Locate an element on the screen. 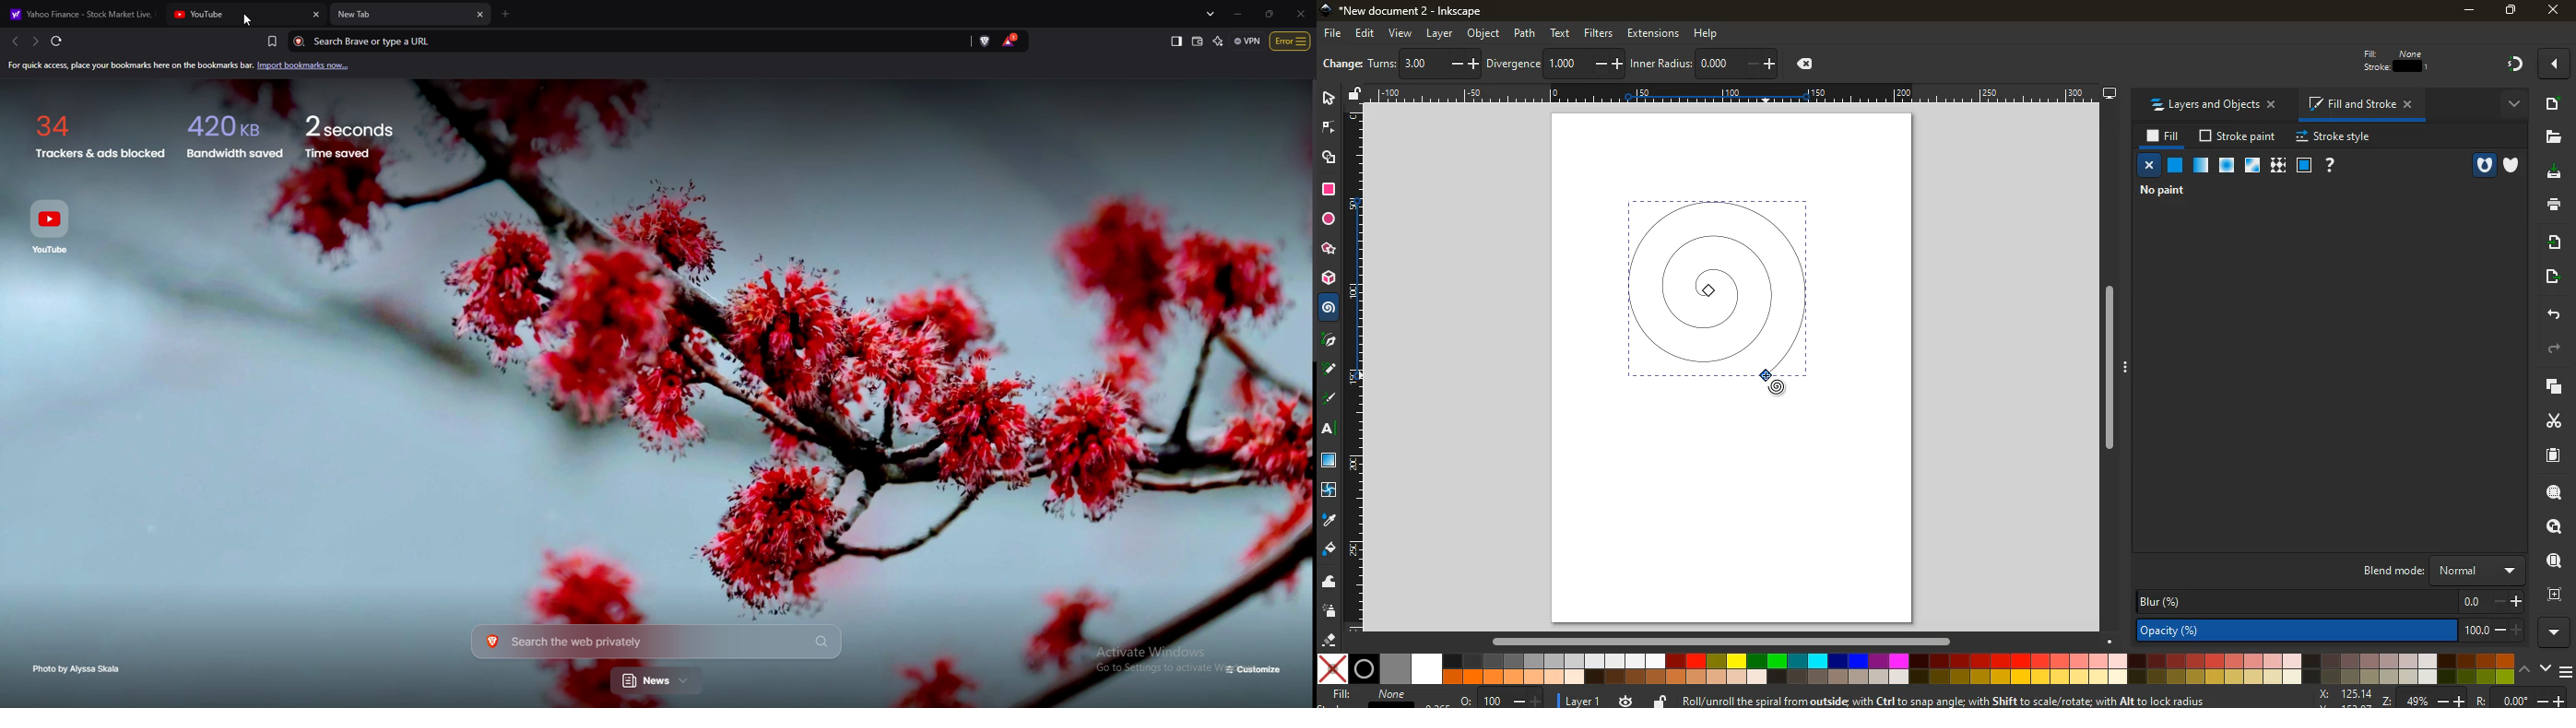 The image size is (2576, 728). screen is located at coordinates (2305, 166).